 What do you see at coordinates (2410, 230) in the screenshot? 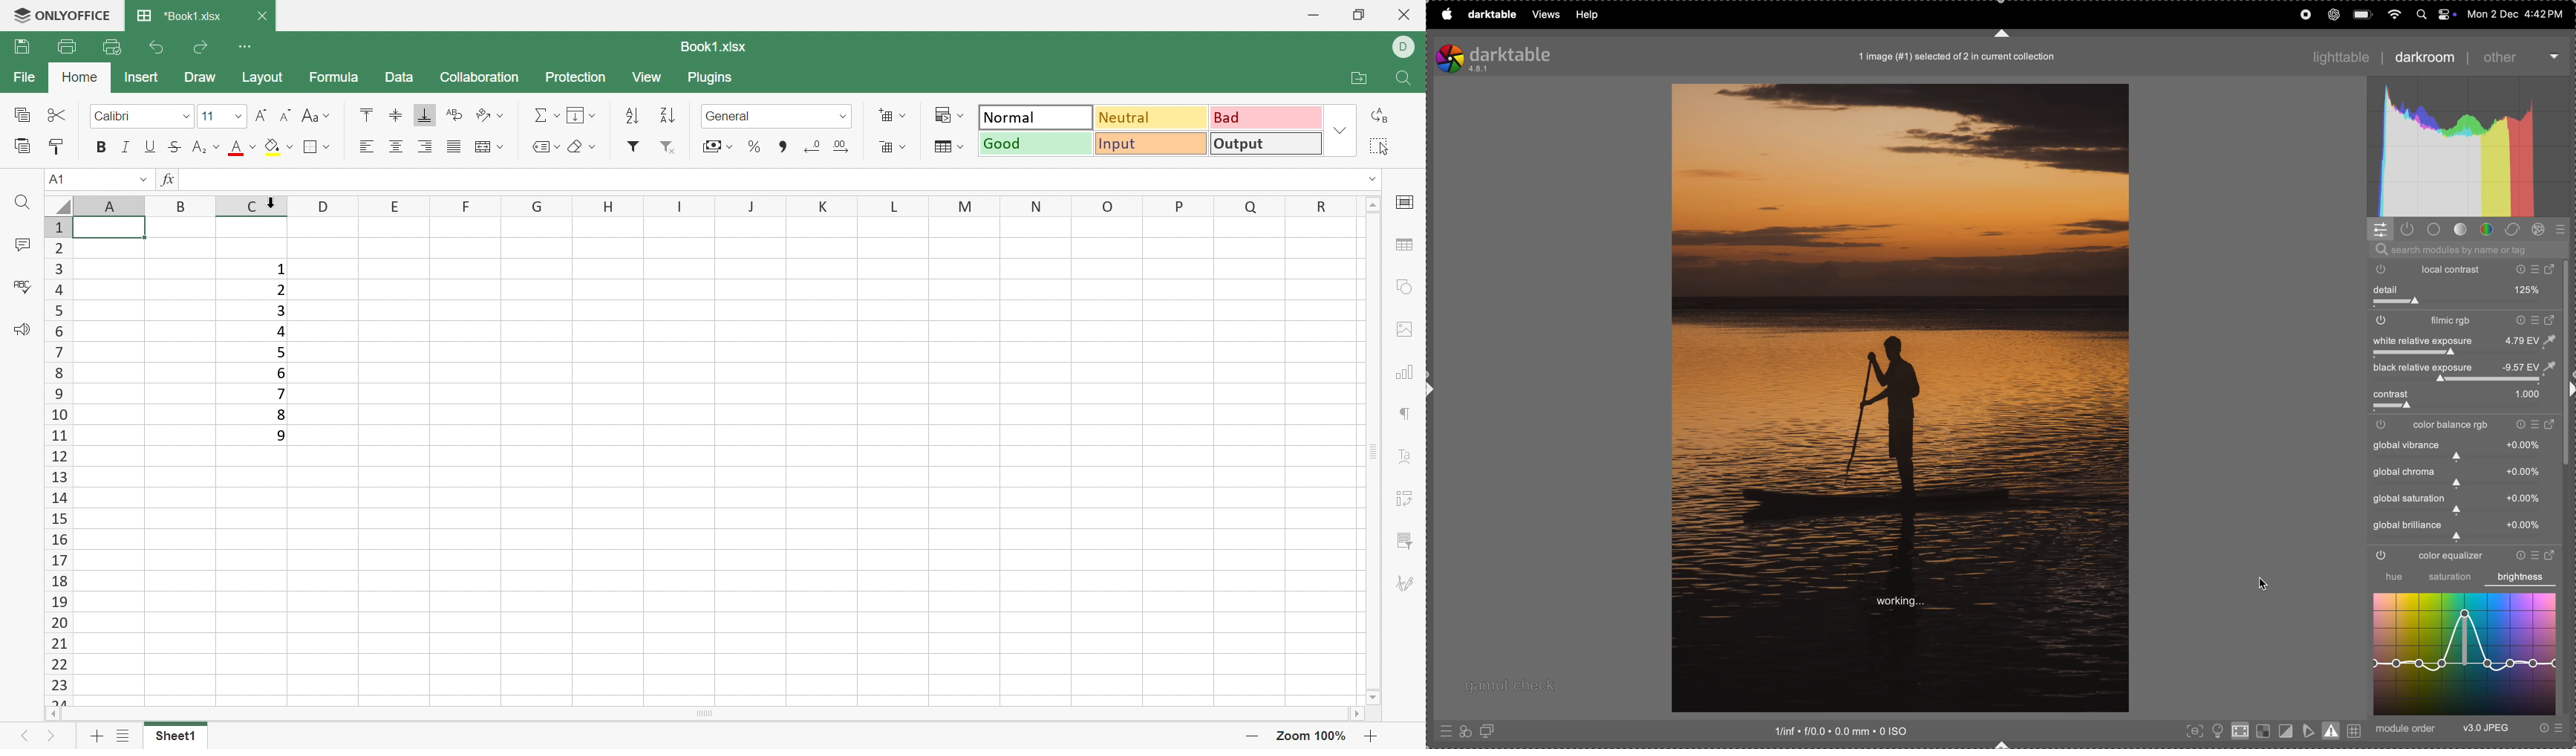
I see `show active modules` at bounding box center [2410, 230].